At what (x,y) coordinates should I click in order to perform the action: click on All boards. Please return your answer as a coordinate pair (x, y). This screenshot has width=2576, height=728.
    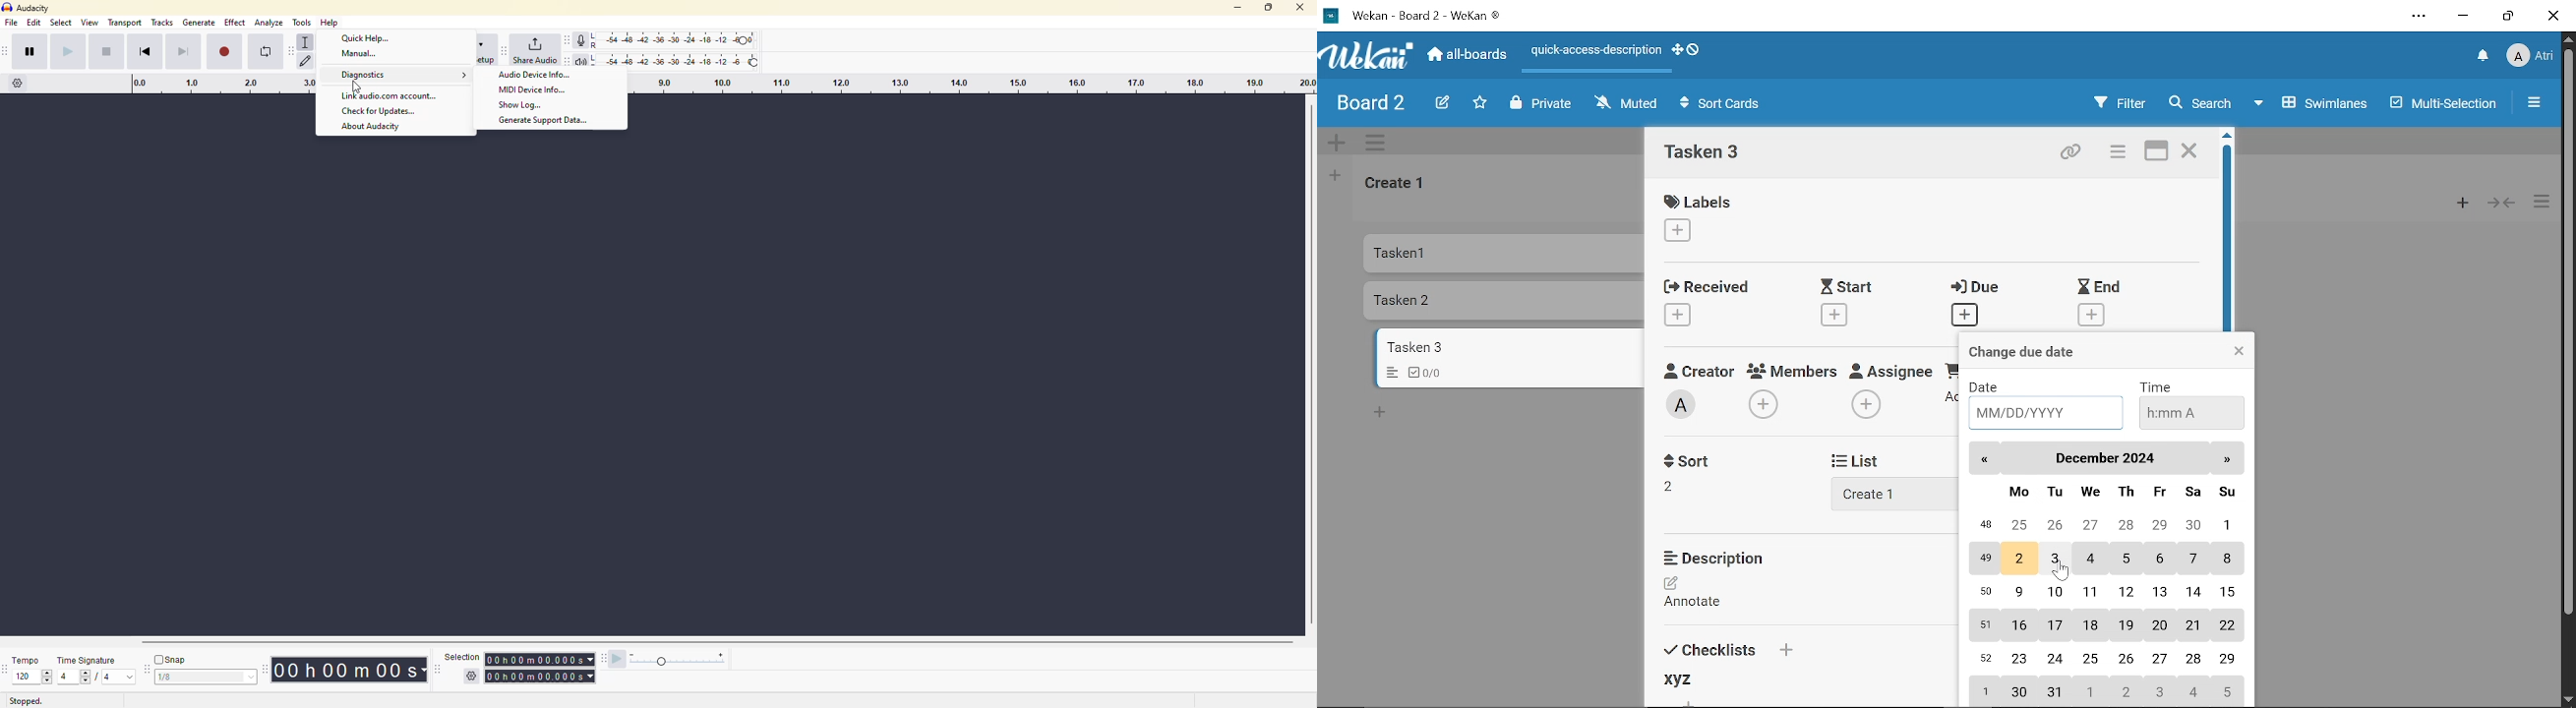
    Looking at the image, I should click on (1469, 56).